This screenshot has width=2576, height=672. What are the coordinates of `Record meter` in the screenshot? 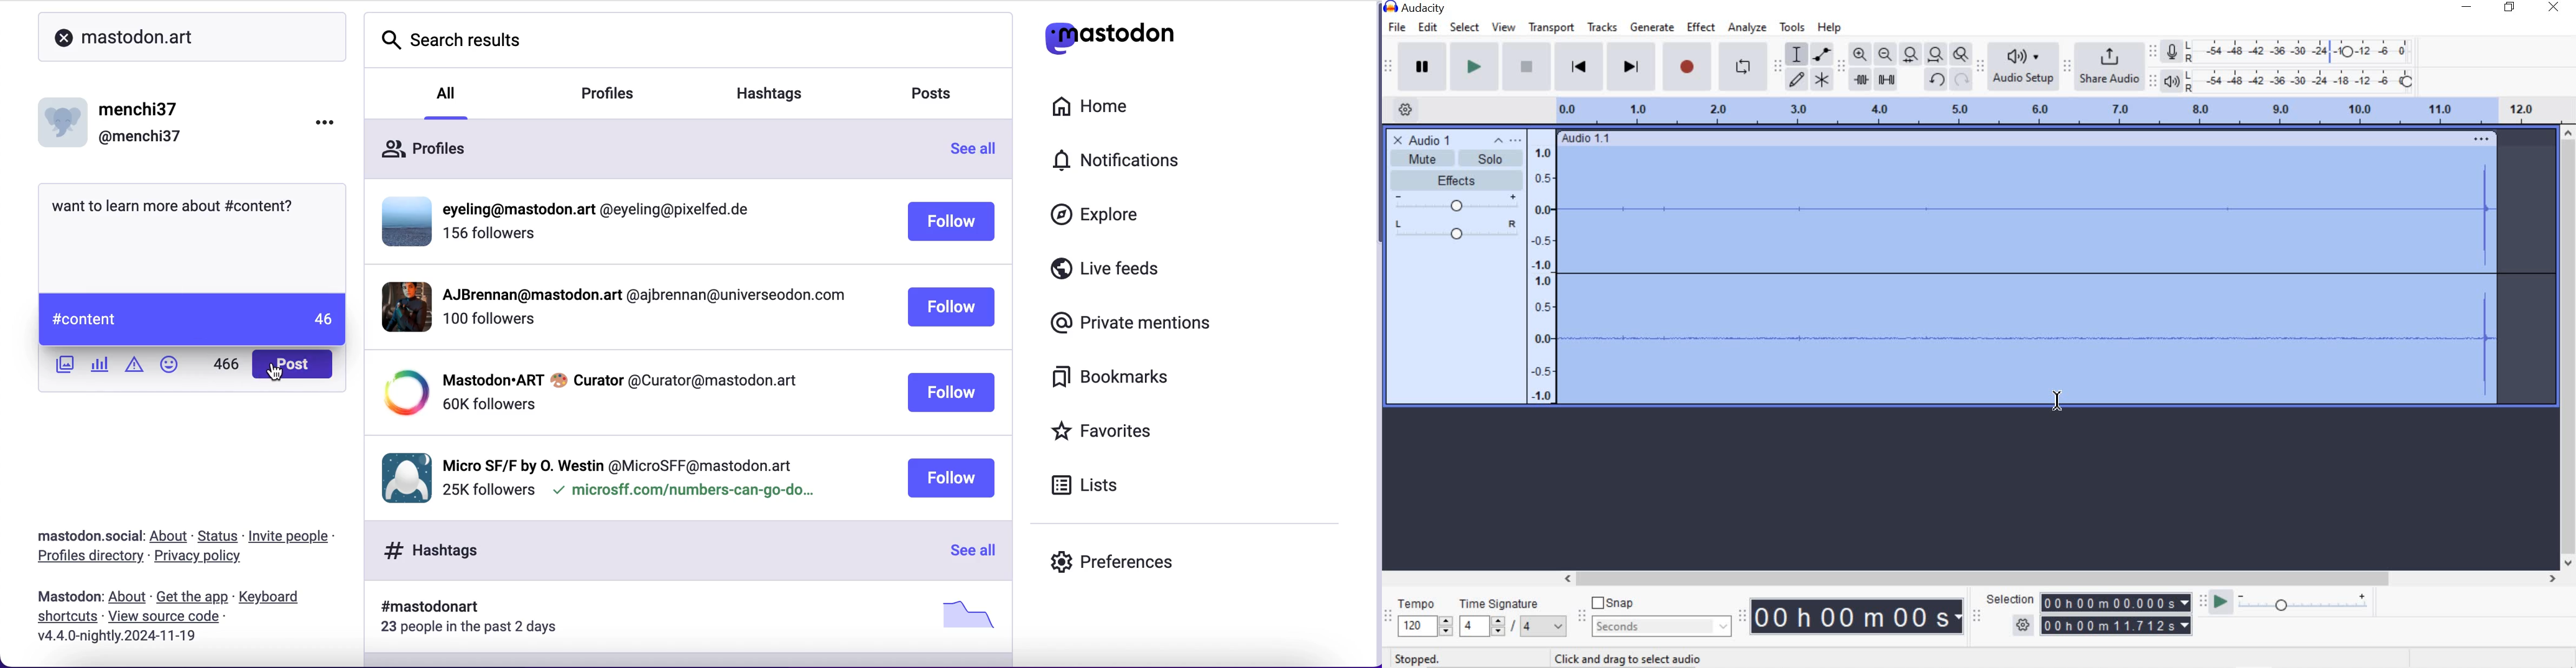 It's located at (2172, 50).